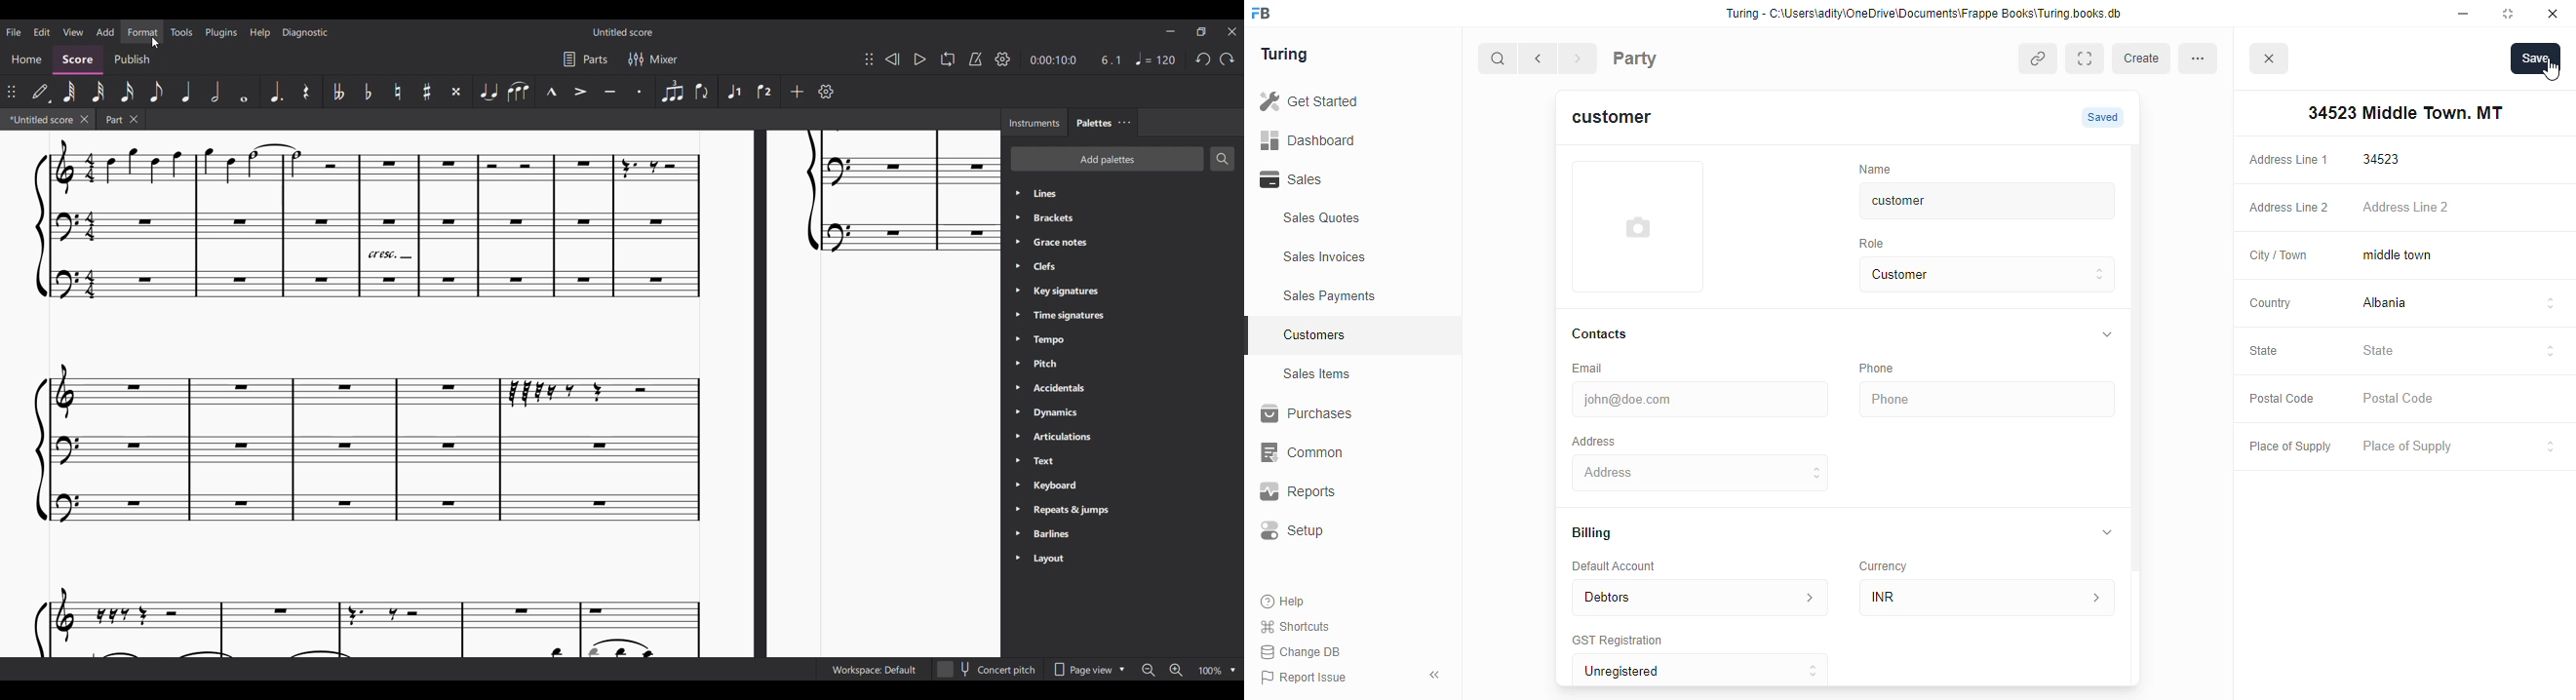  What do you see at coordinates (1333, 492) in the screenshot?
I see `Reports` at bounding box center [1333, 492].